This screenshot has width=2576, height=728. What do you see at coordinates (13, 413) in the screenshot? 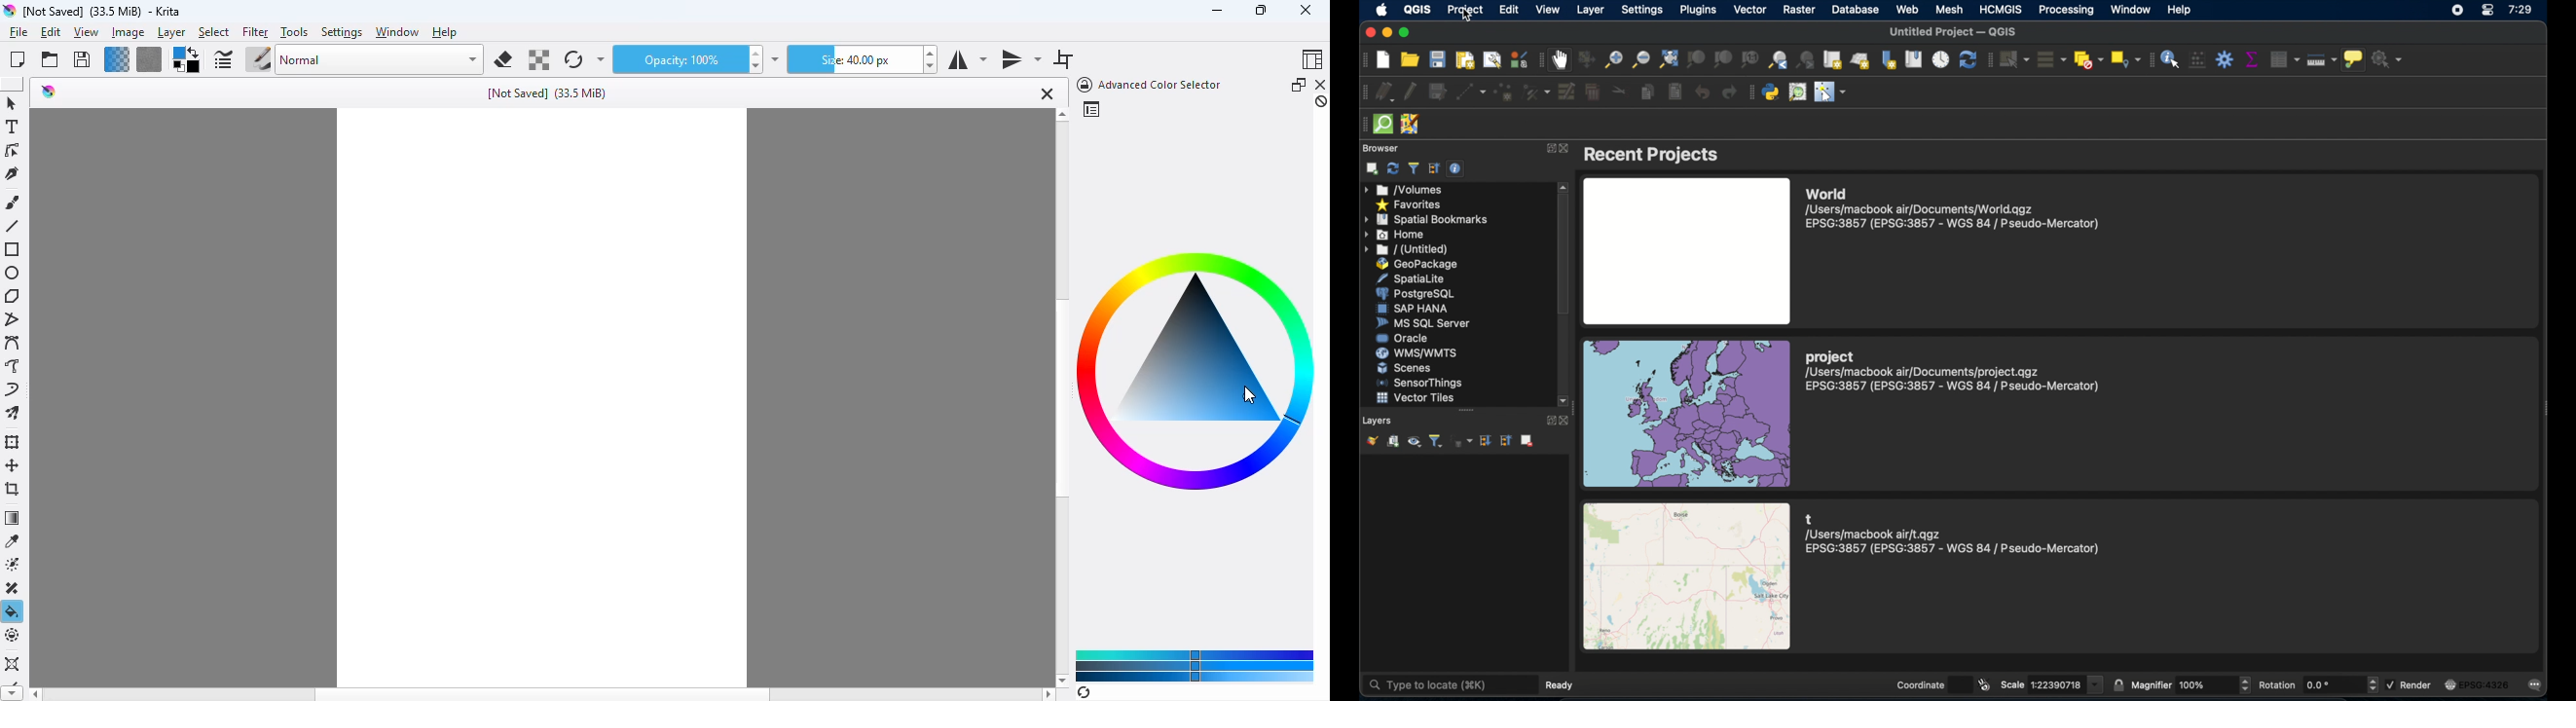
I see `multibrush tool` at bounding box center [13, 413].